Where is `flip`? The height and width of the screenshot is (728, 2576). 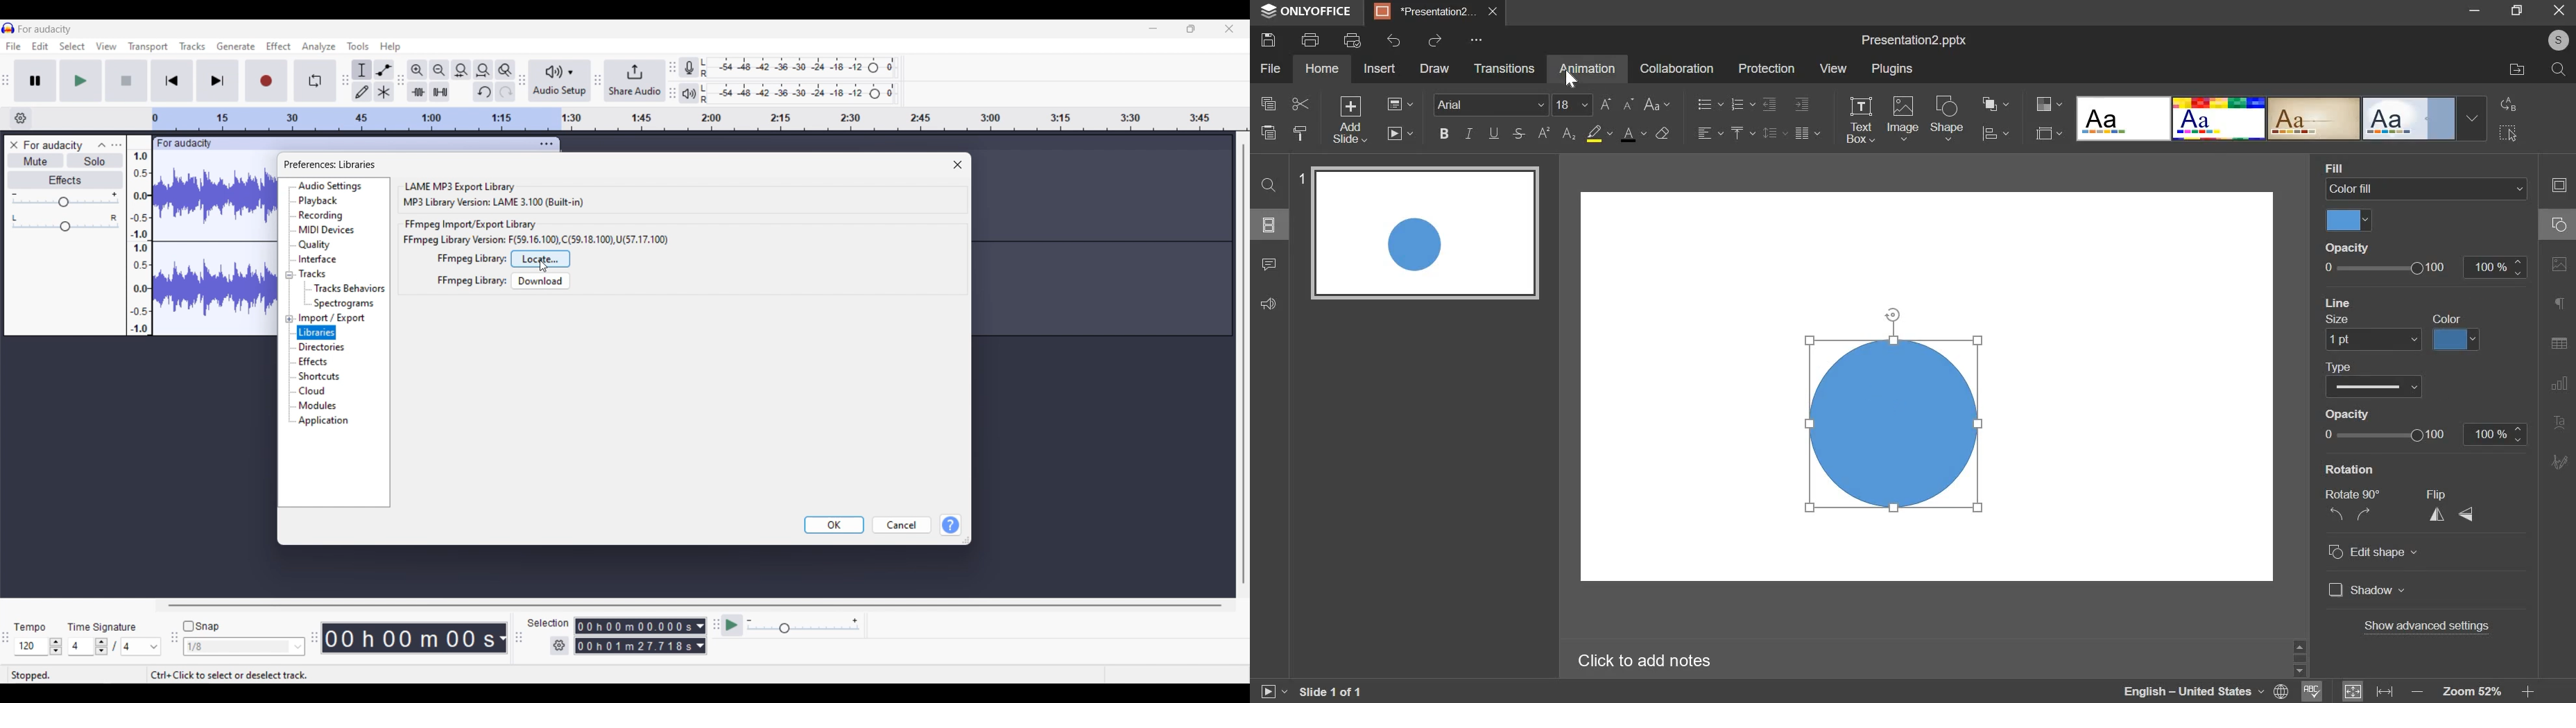
flip is located at coordinates (2452, 507).